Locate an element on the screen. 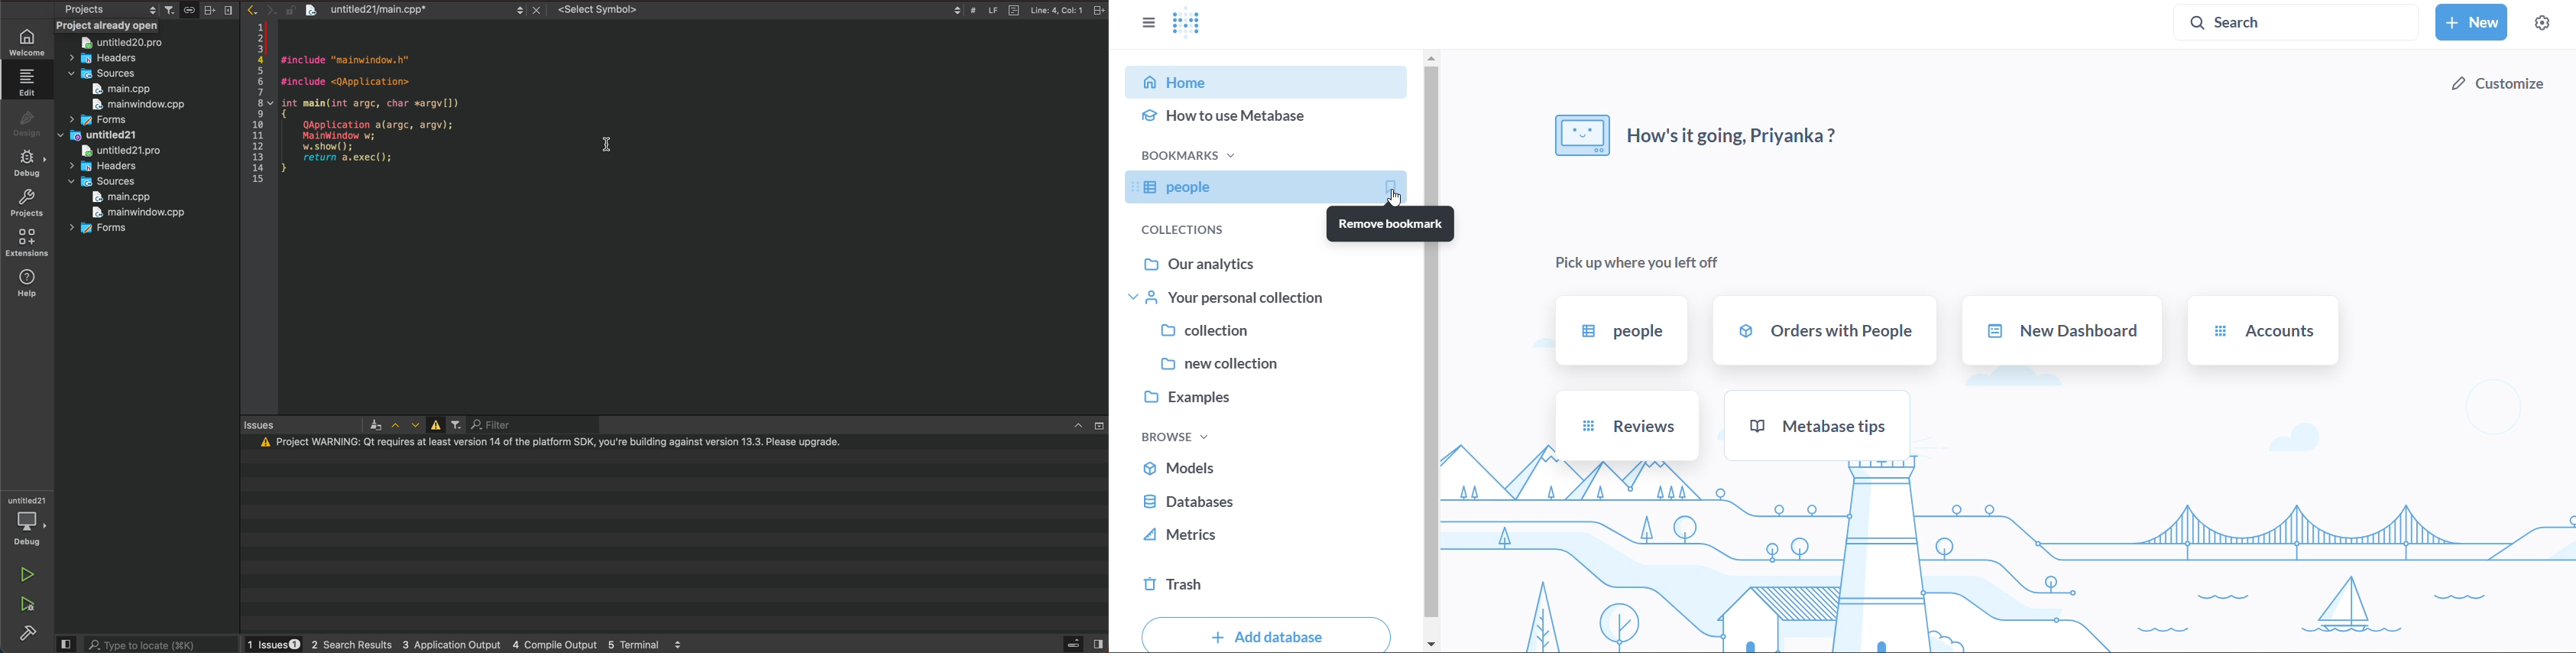 This screenshot has height=672, width=2576. filter is located at coordinates (538, 424).